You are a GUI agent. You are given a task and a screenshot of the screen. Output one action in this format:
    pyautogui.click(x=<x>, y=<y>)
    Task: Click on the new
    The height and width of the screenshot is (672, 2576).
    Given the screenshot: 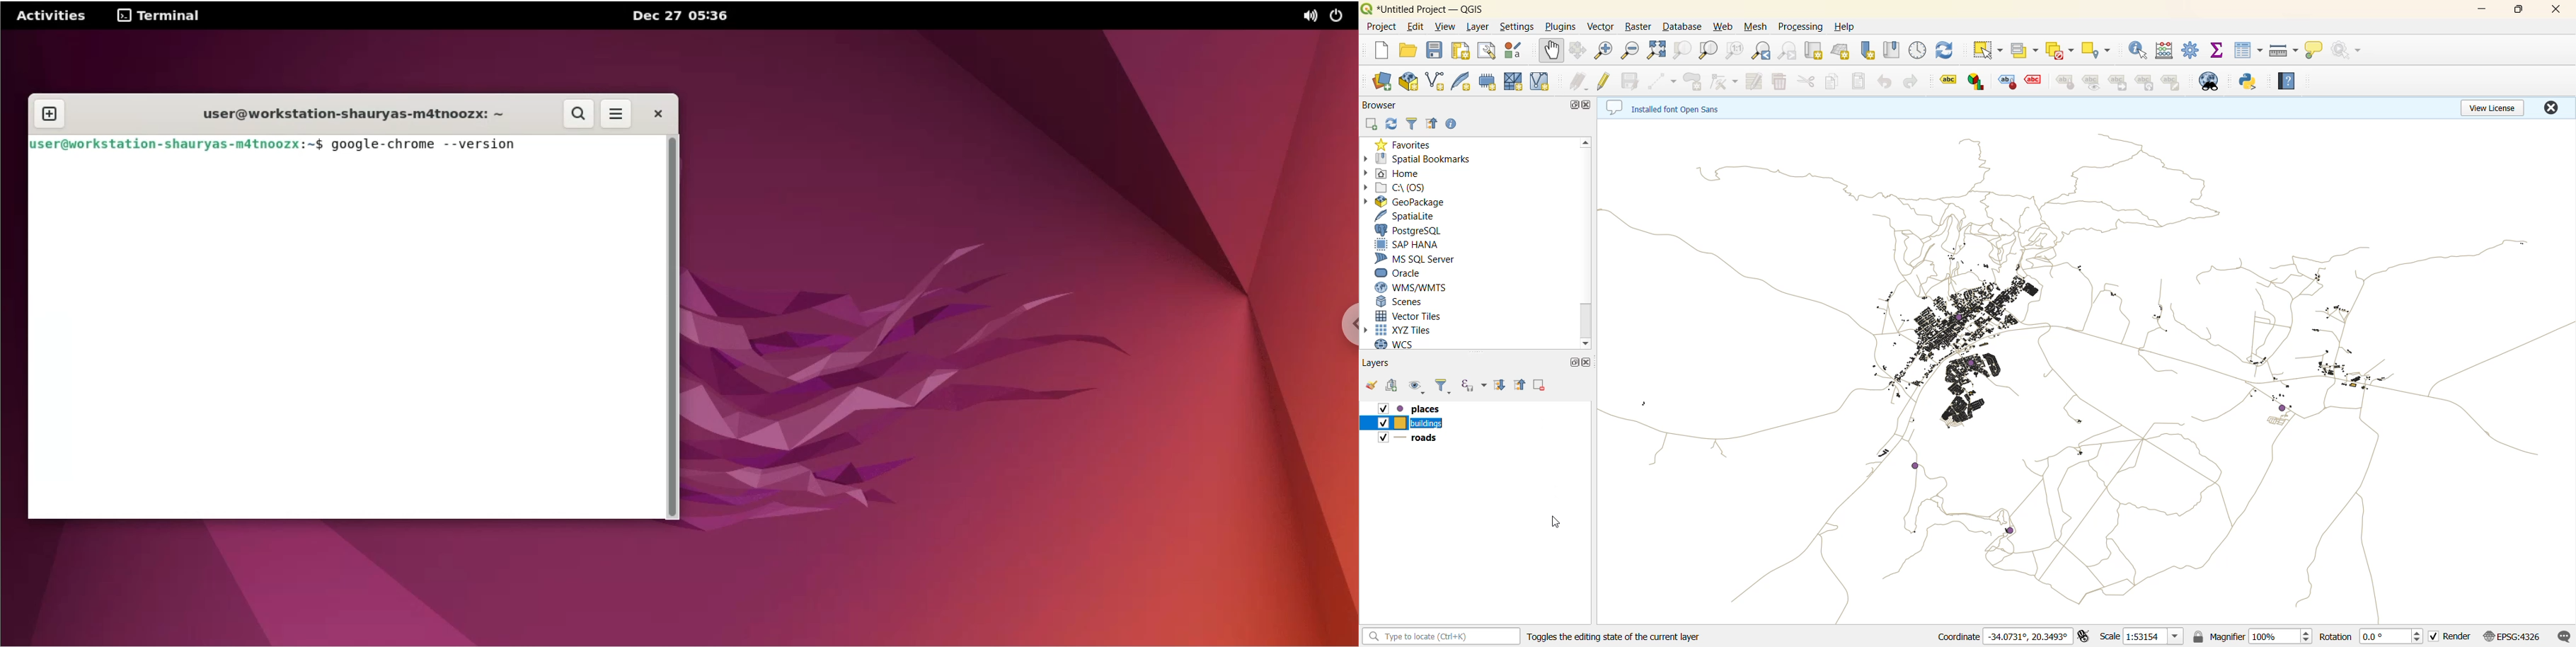 What is the action you would take?
    pyautogui.click(x=1375, y=50)
    